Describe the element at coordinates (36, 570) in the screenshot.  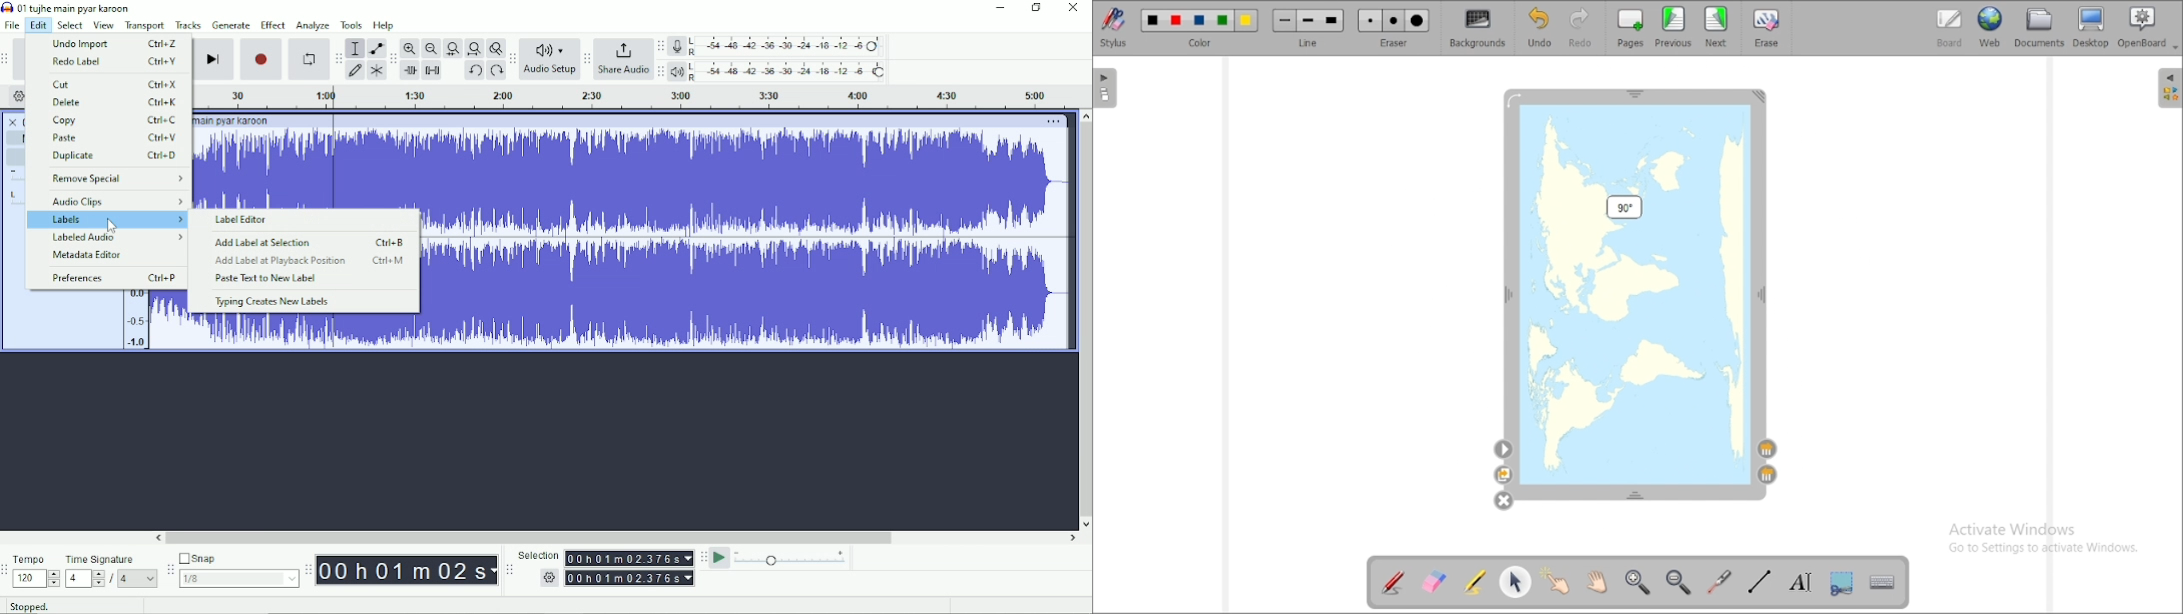
I see `Tempo` at that location.